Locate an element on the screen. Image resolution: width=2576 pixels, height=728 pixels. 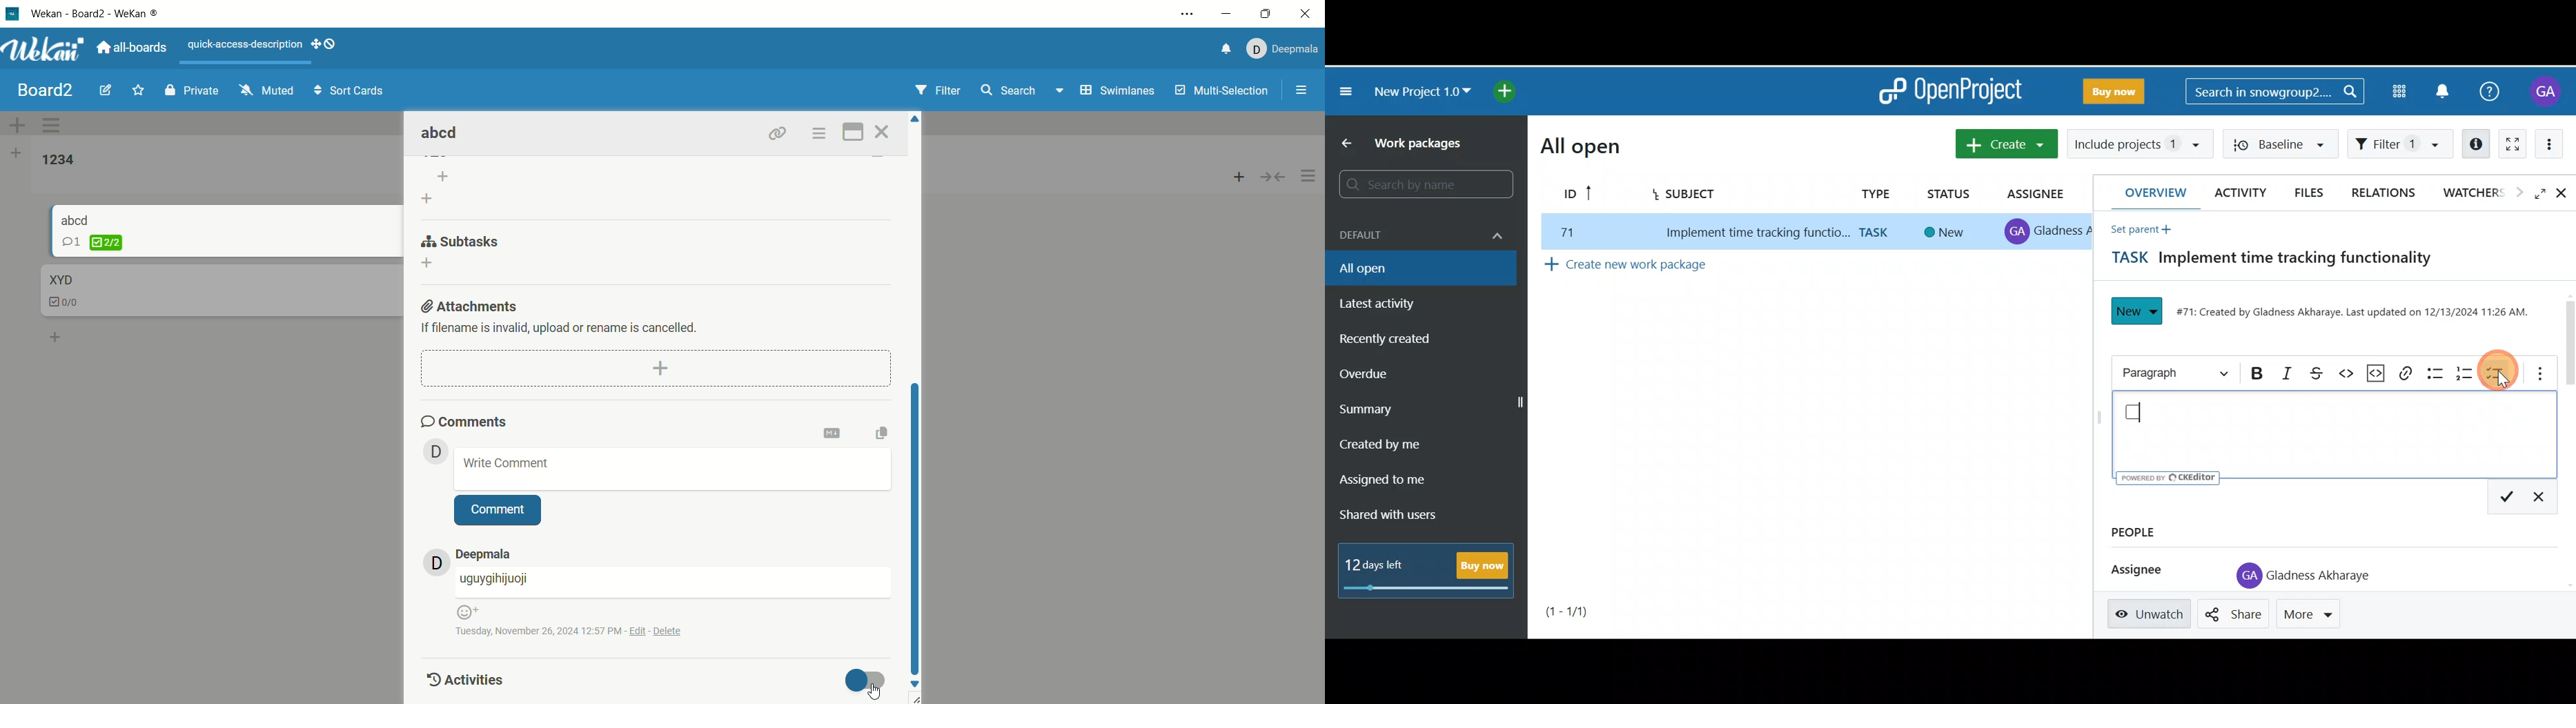
Open details view is located at coordinates (2474, 142).